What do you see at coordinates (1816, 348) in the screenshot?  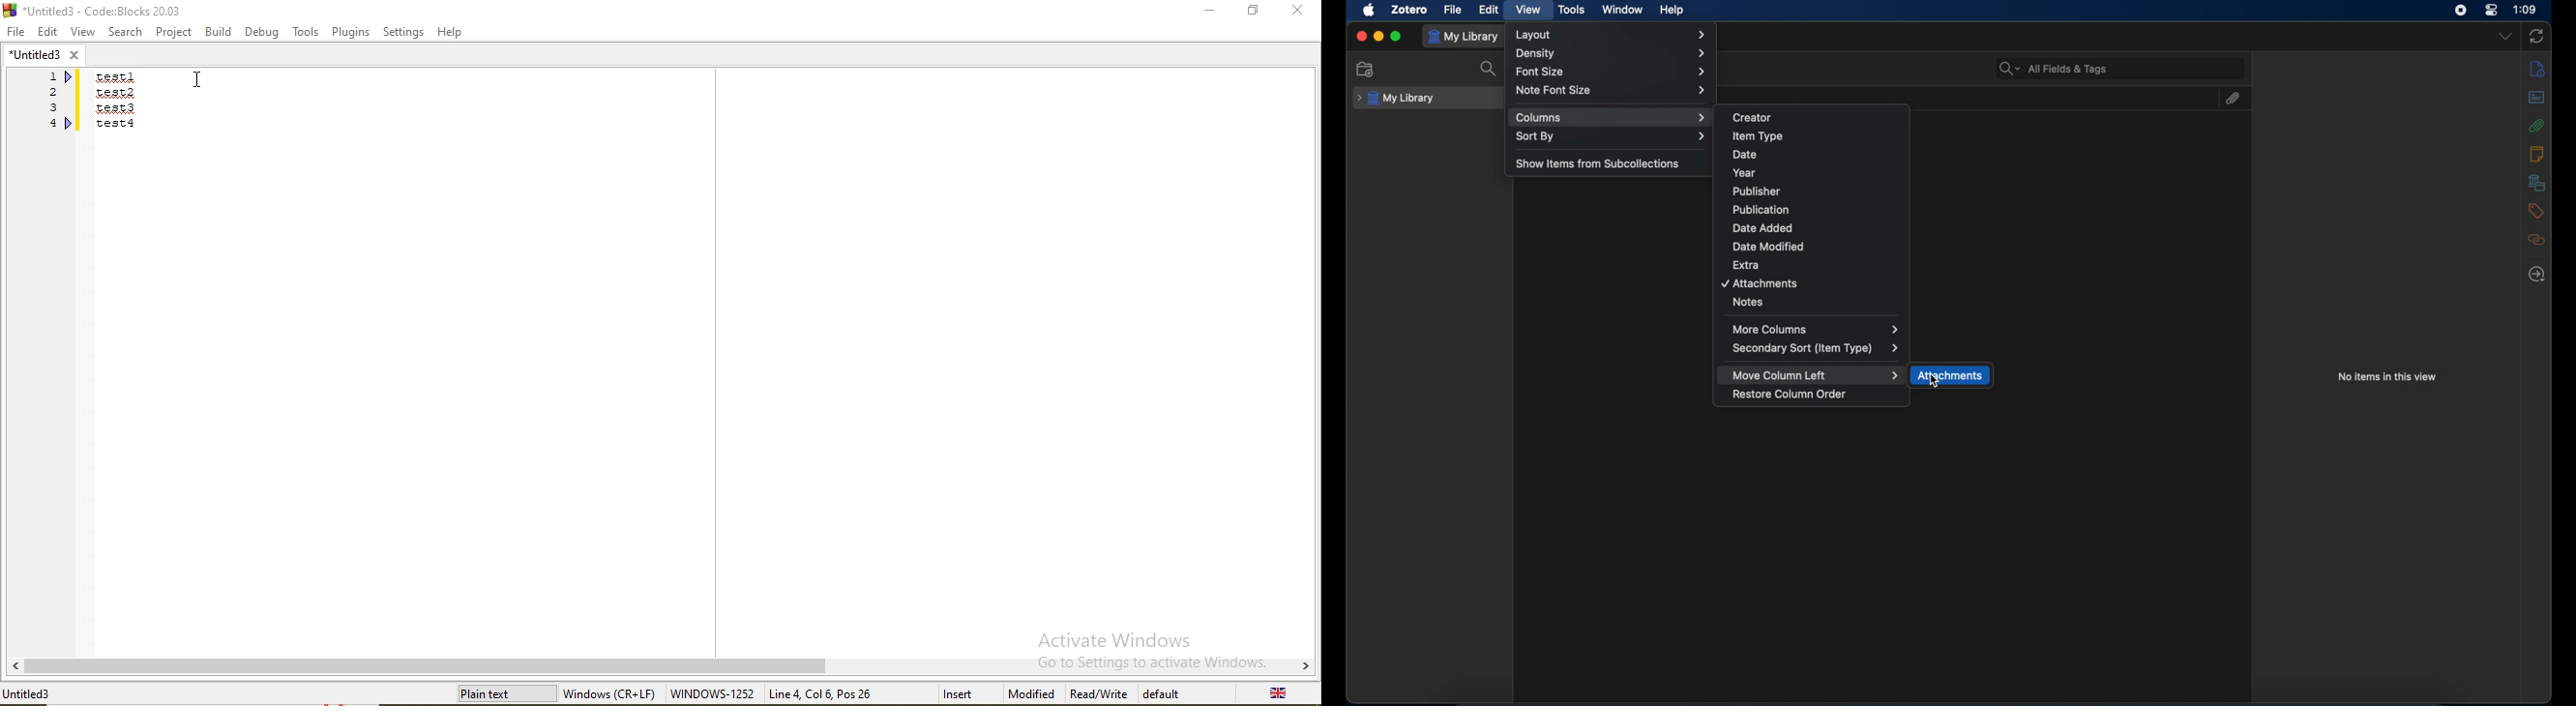 I see `secondary sort` at bounding box center [1816, 348].